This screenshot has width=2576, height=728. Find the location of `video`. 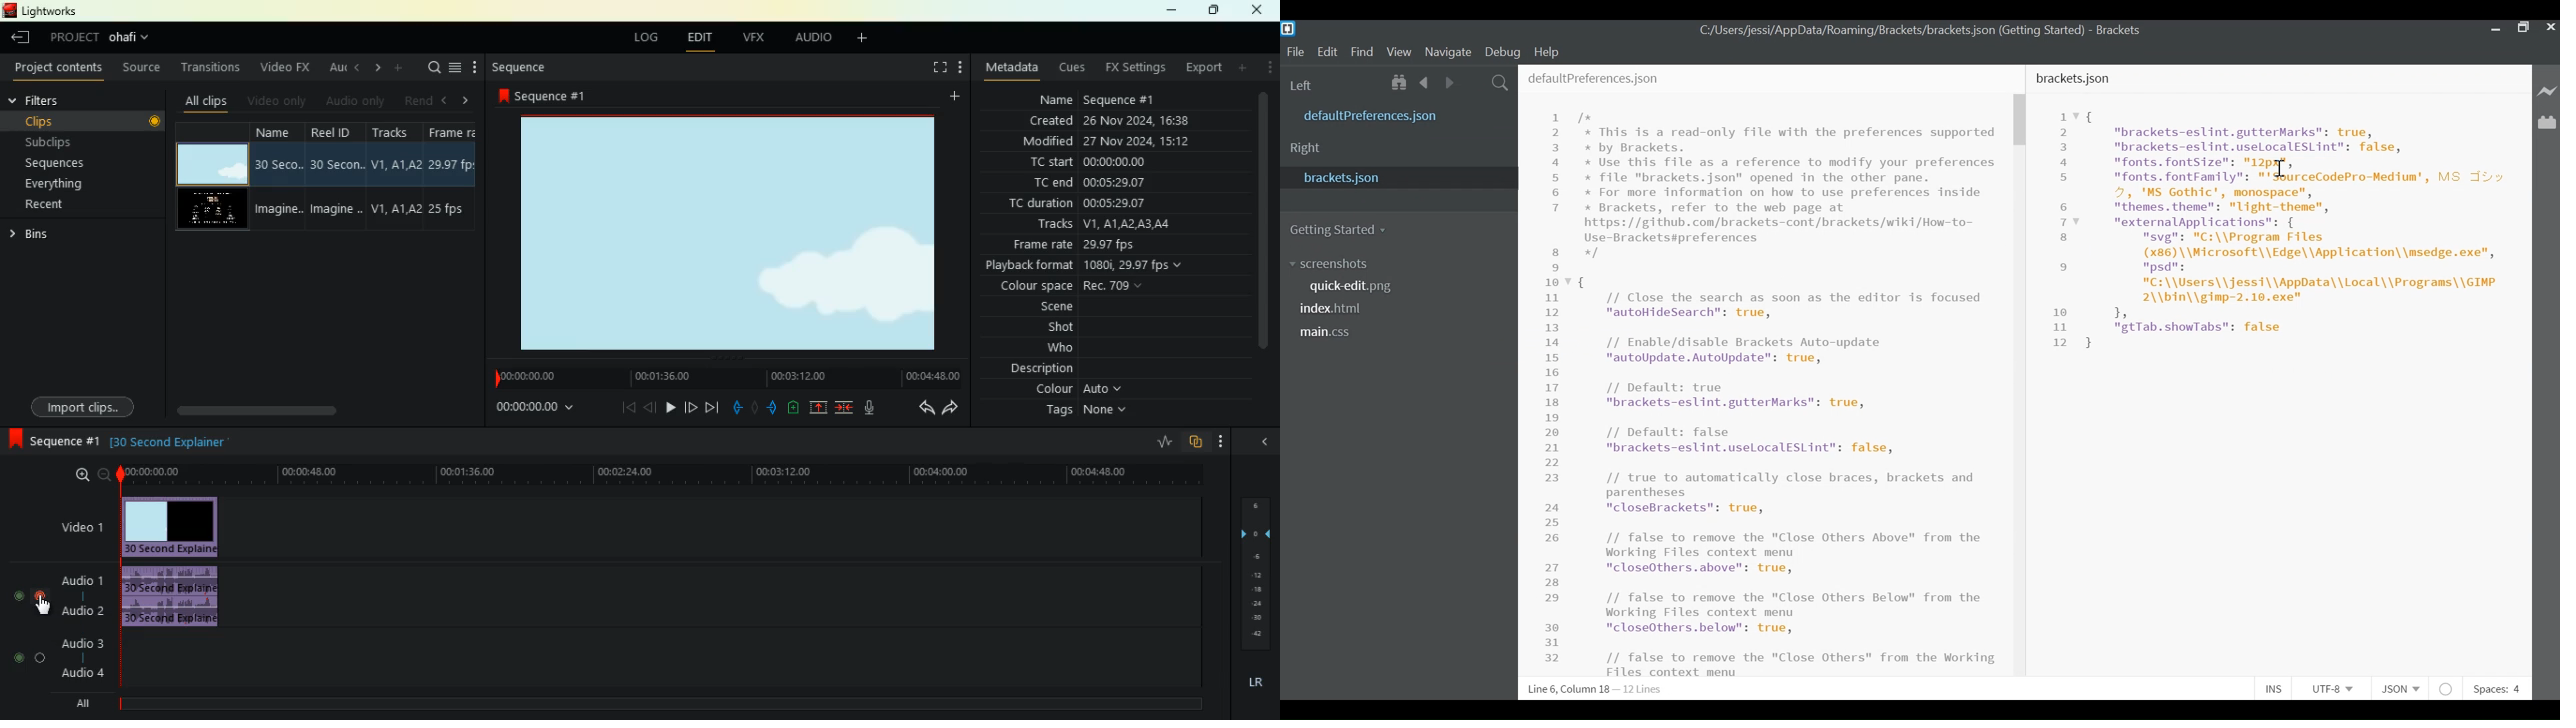

video is located at coordinates (206, 210).